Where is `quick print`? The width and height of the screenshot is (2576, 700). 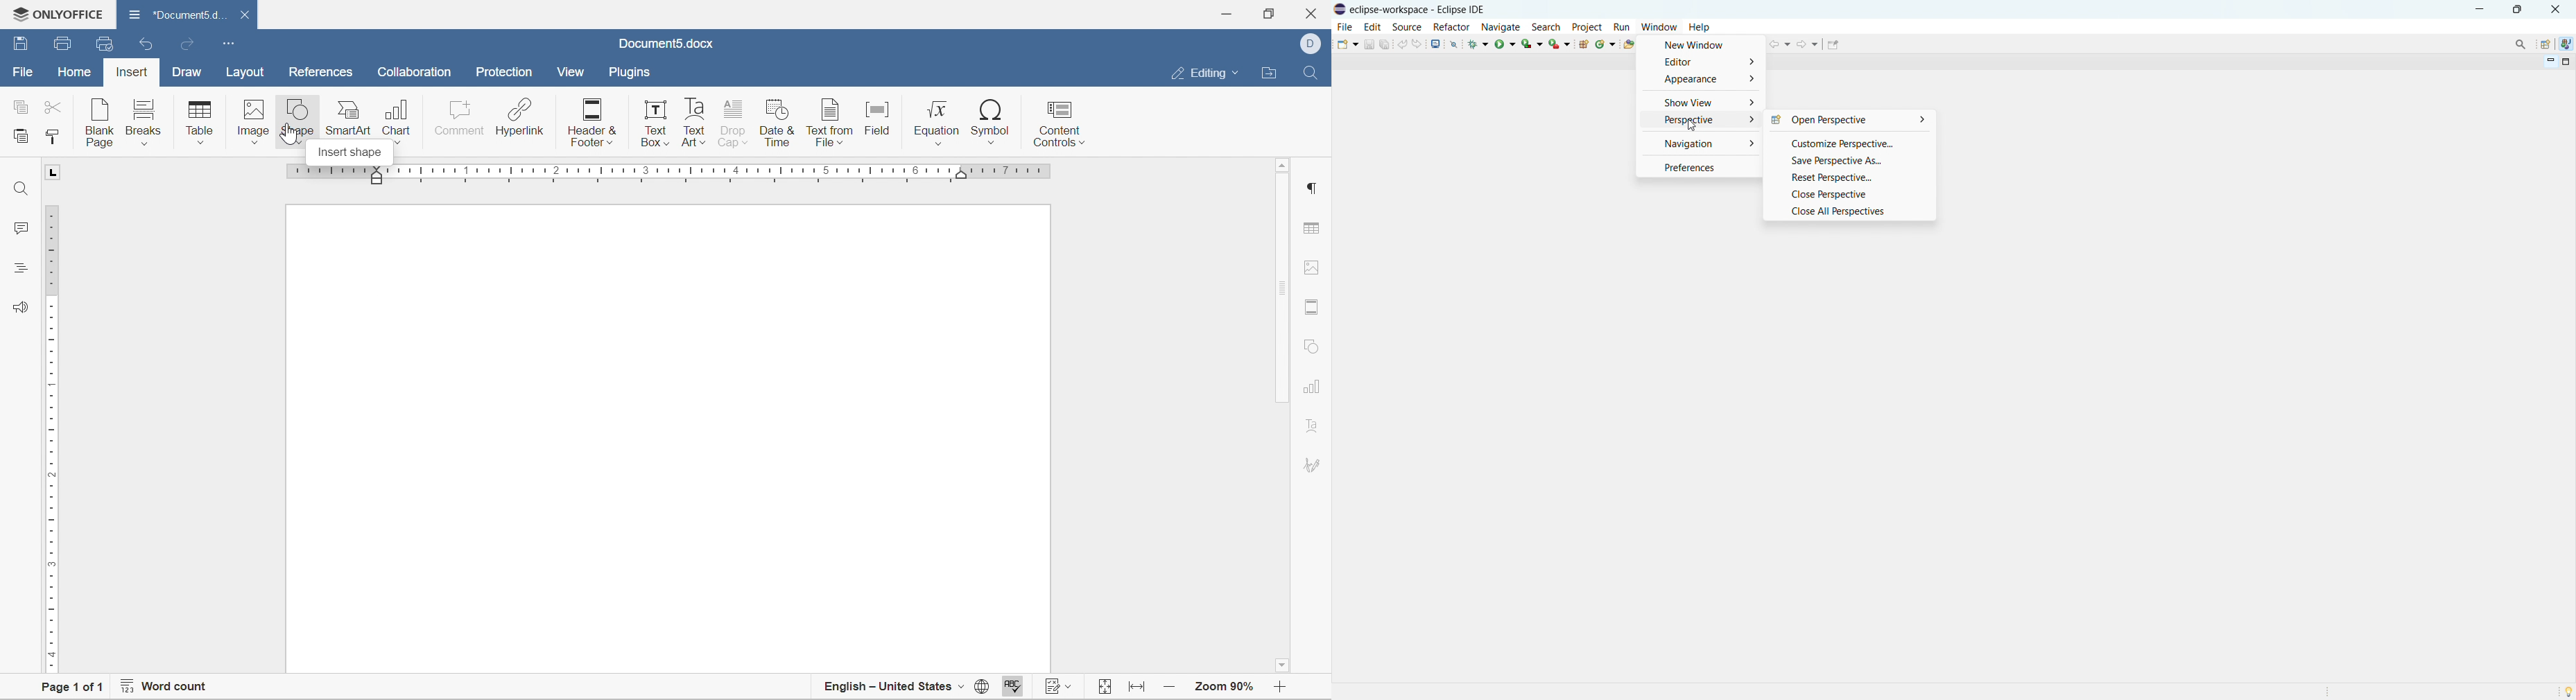 quick print is located at coordinates (105, 42).